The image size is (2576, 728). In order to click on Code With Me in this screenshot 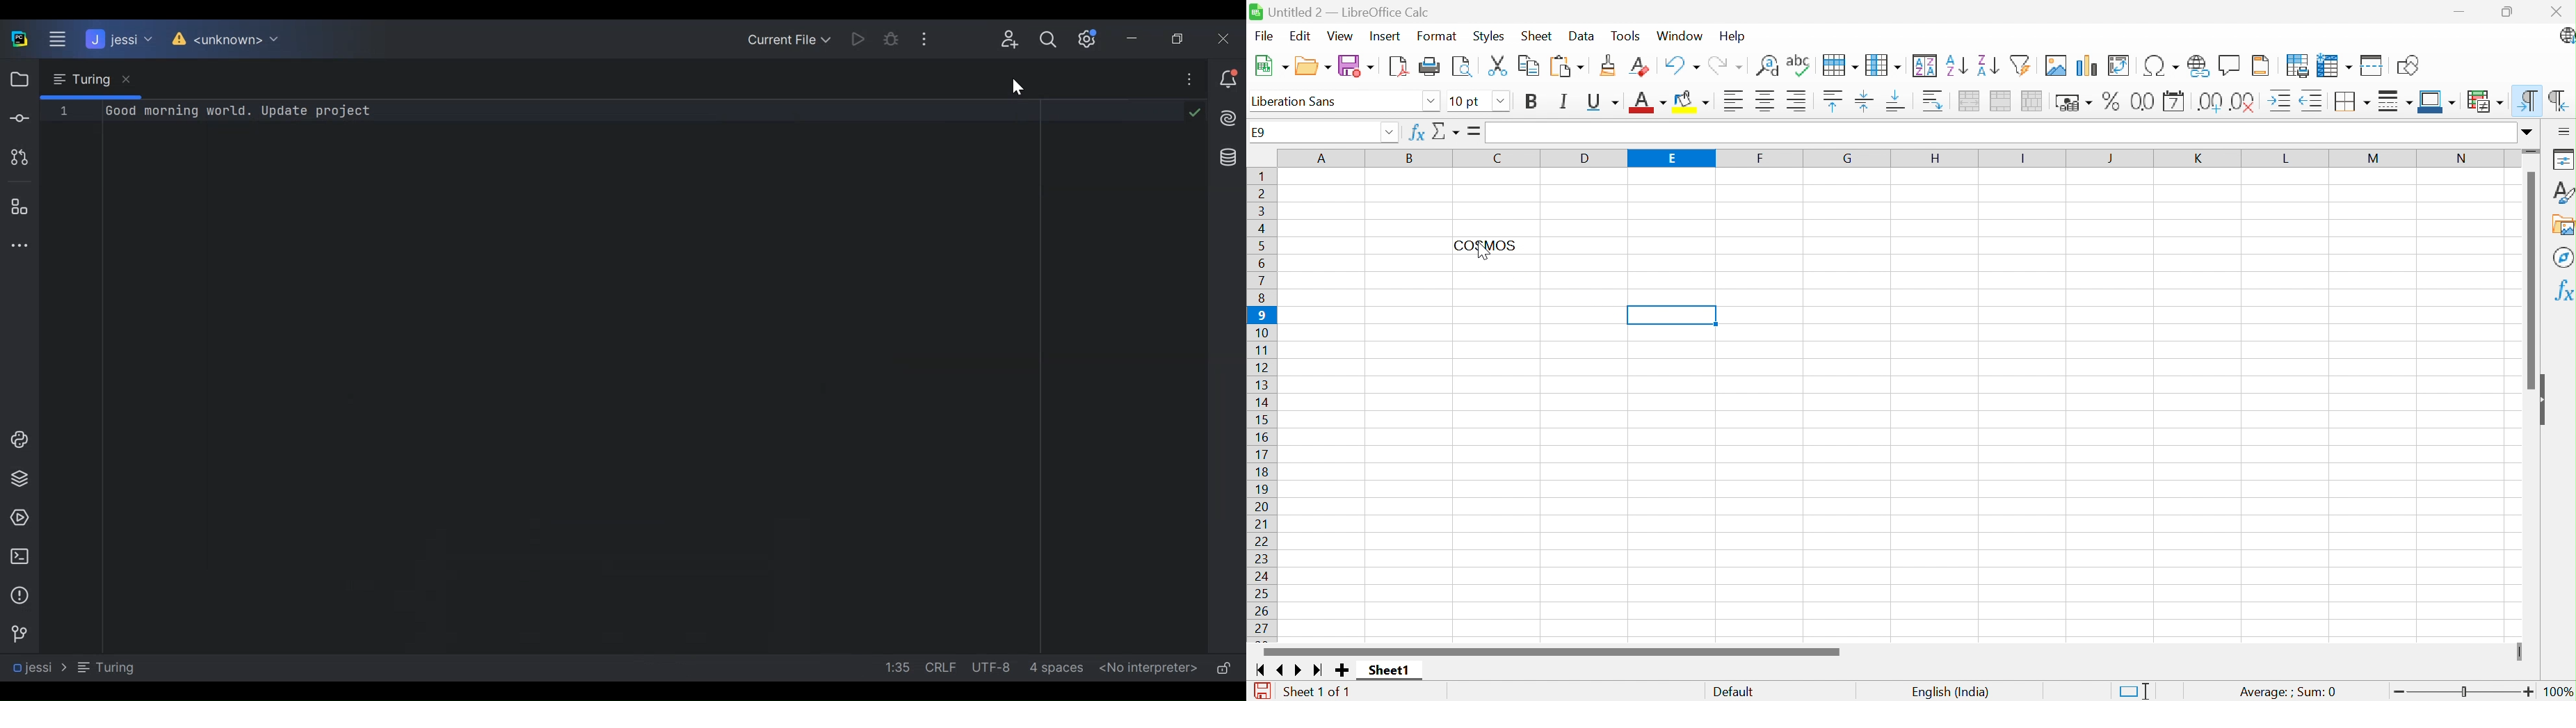, I will do `click(1010, 38)`.